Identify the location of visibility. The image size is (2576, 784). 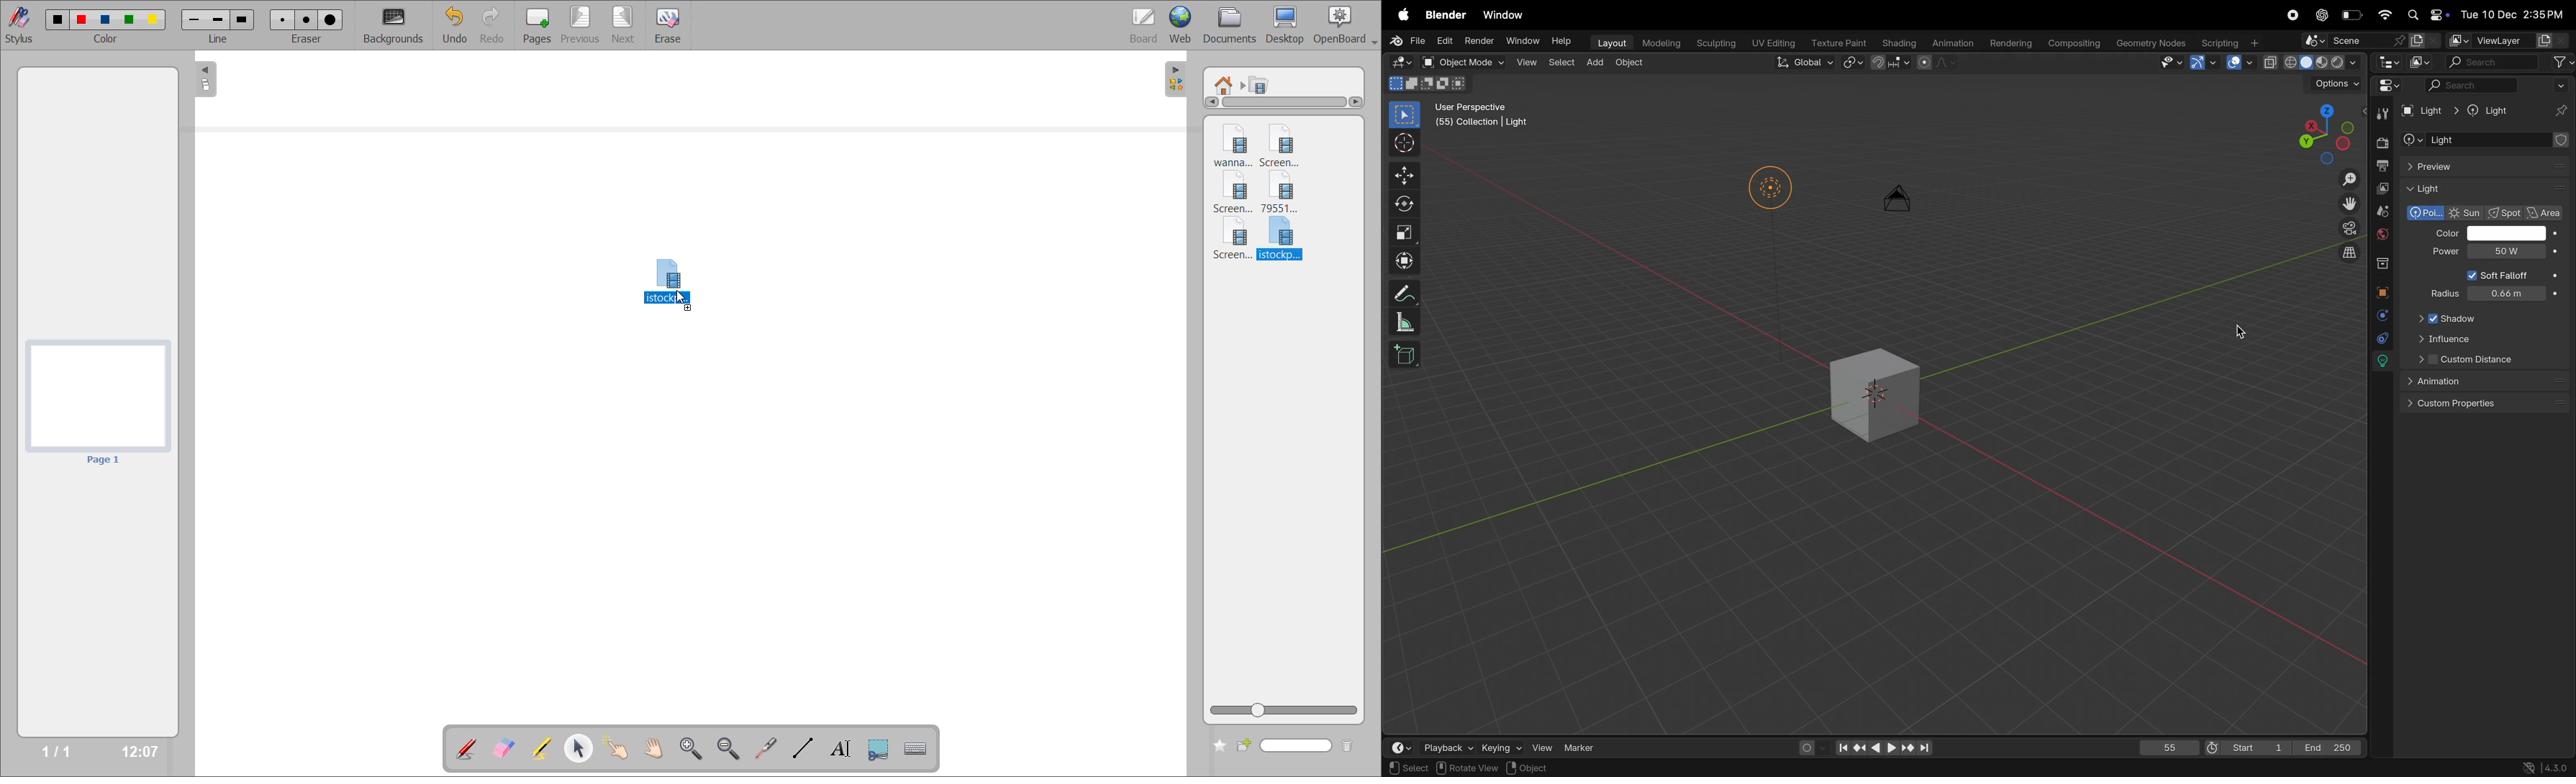
(2168, 63).